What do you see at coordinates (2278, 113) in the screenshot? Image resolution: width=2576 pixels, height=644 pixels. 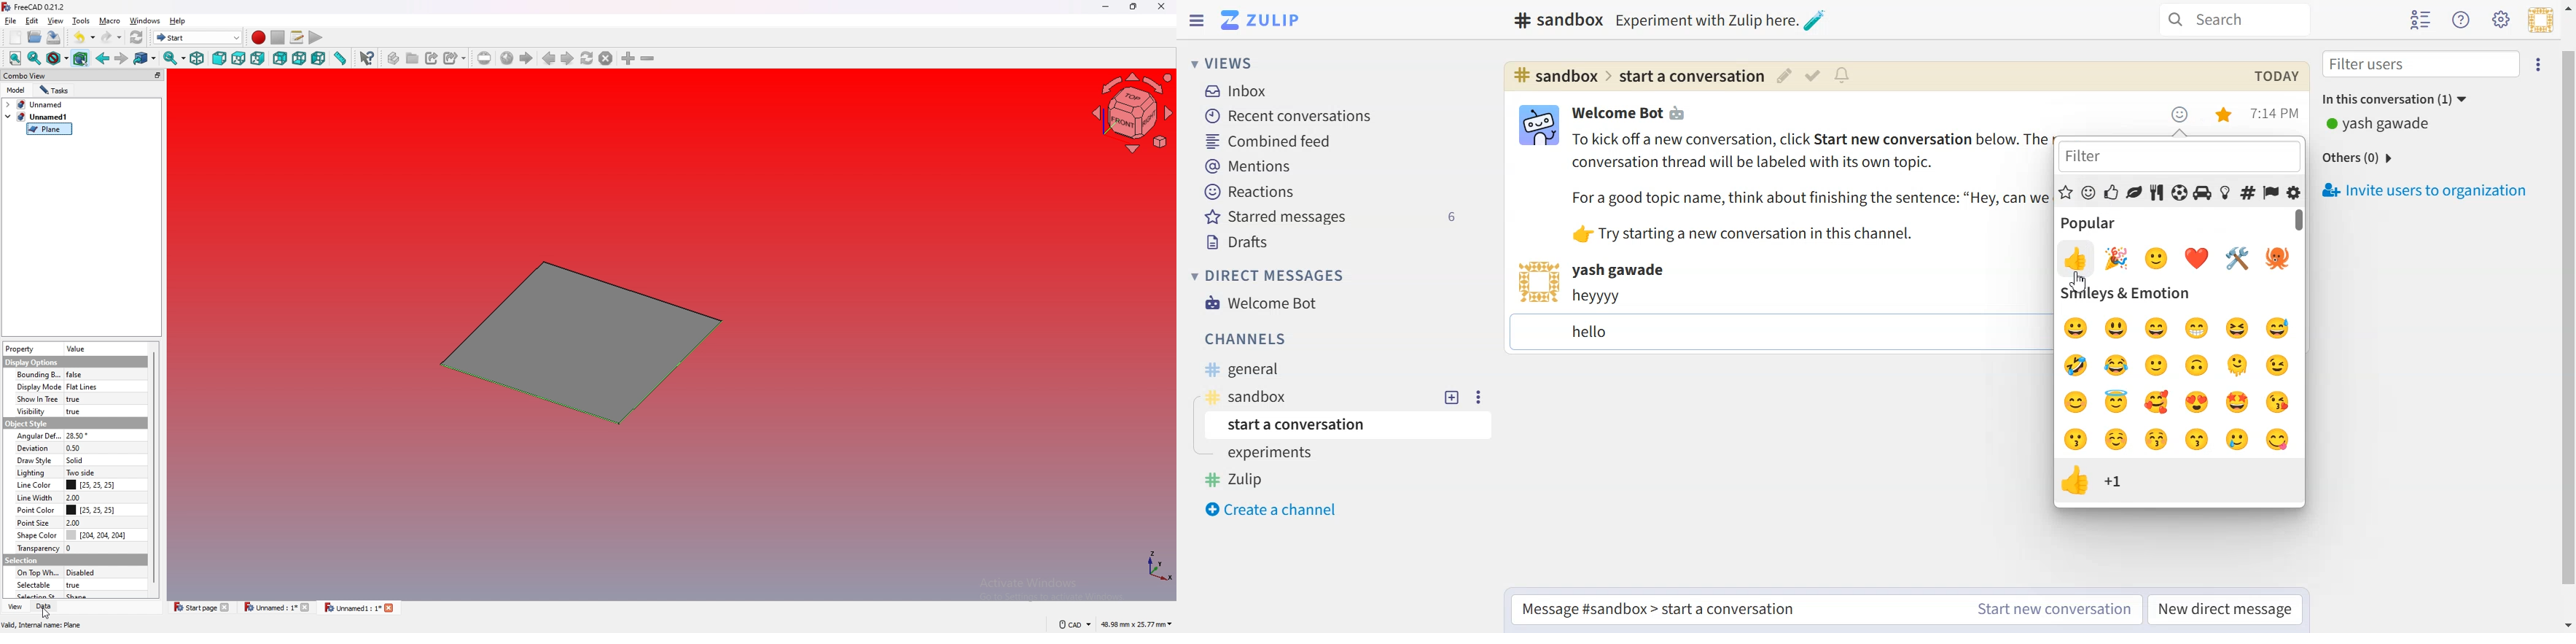 I see `Time` at bounding box center [2278, 113].